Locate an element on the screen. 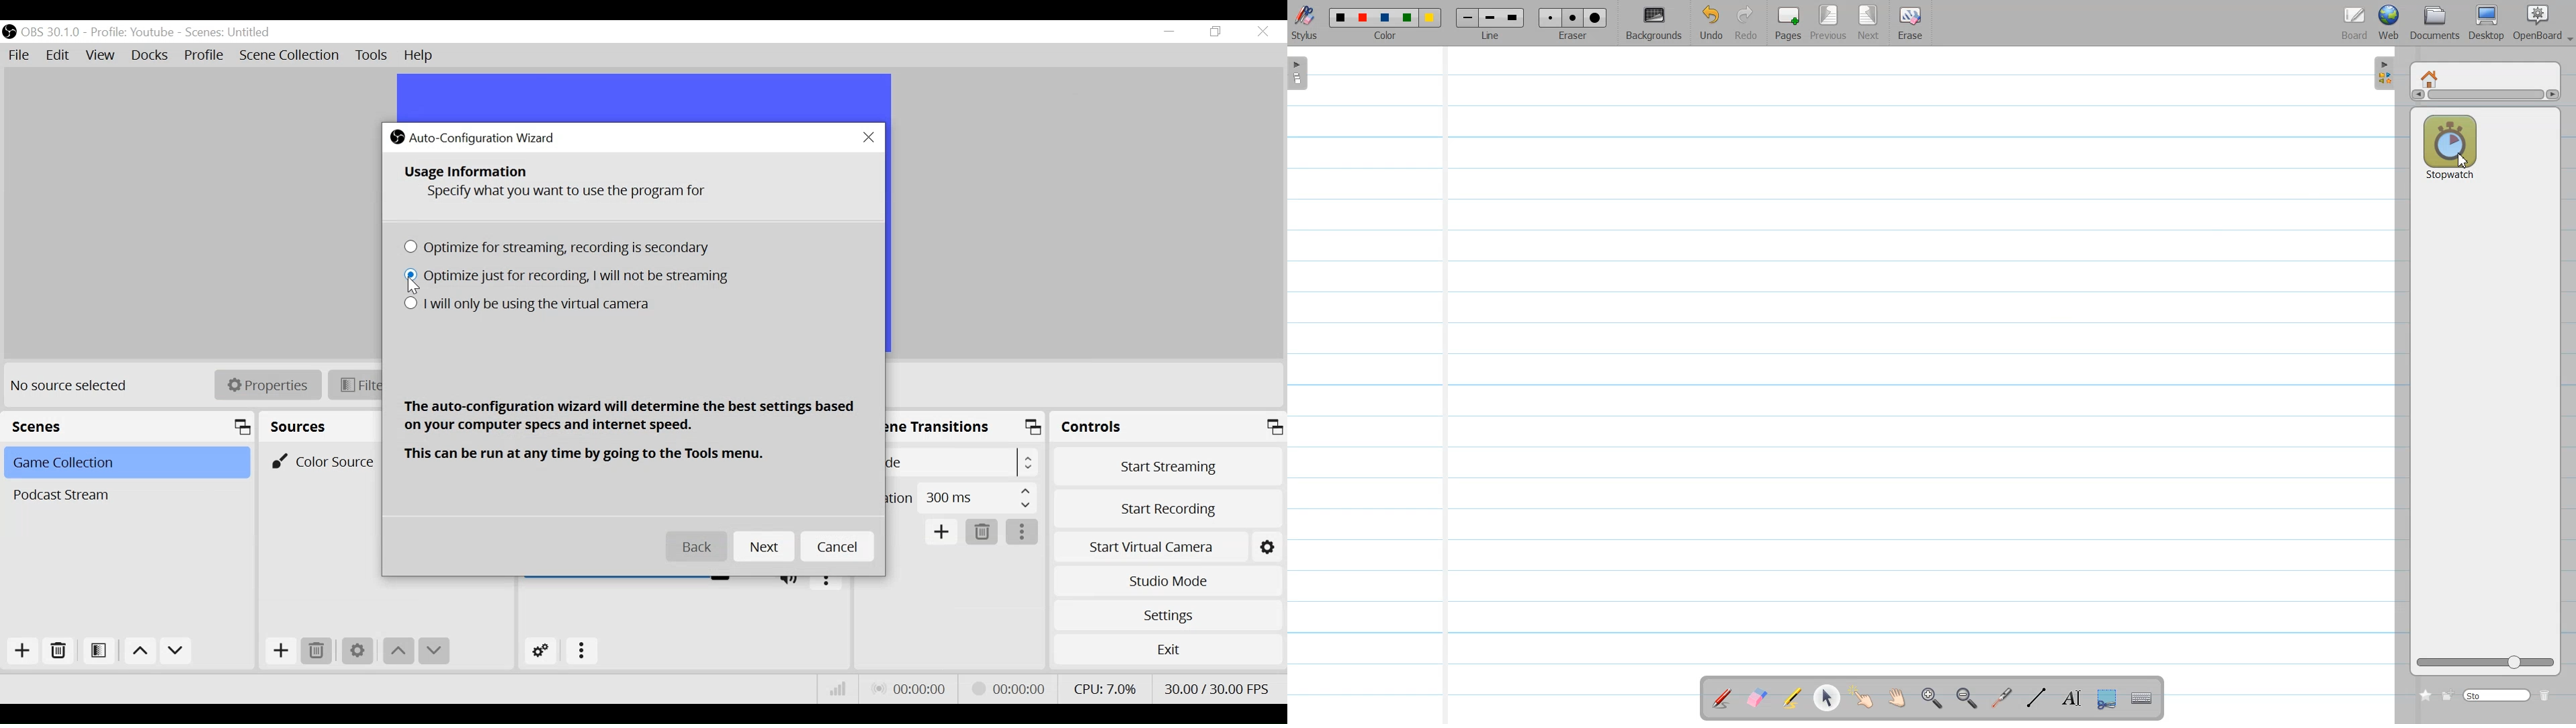  OpenBoard is located at coordinates (2532, 23).